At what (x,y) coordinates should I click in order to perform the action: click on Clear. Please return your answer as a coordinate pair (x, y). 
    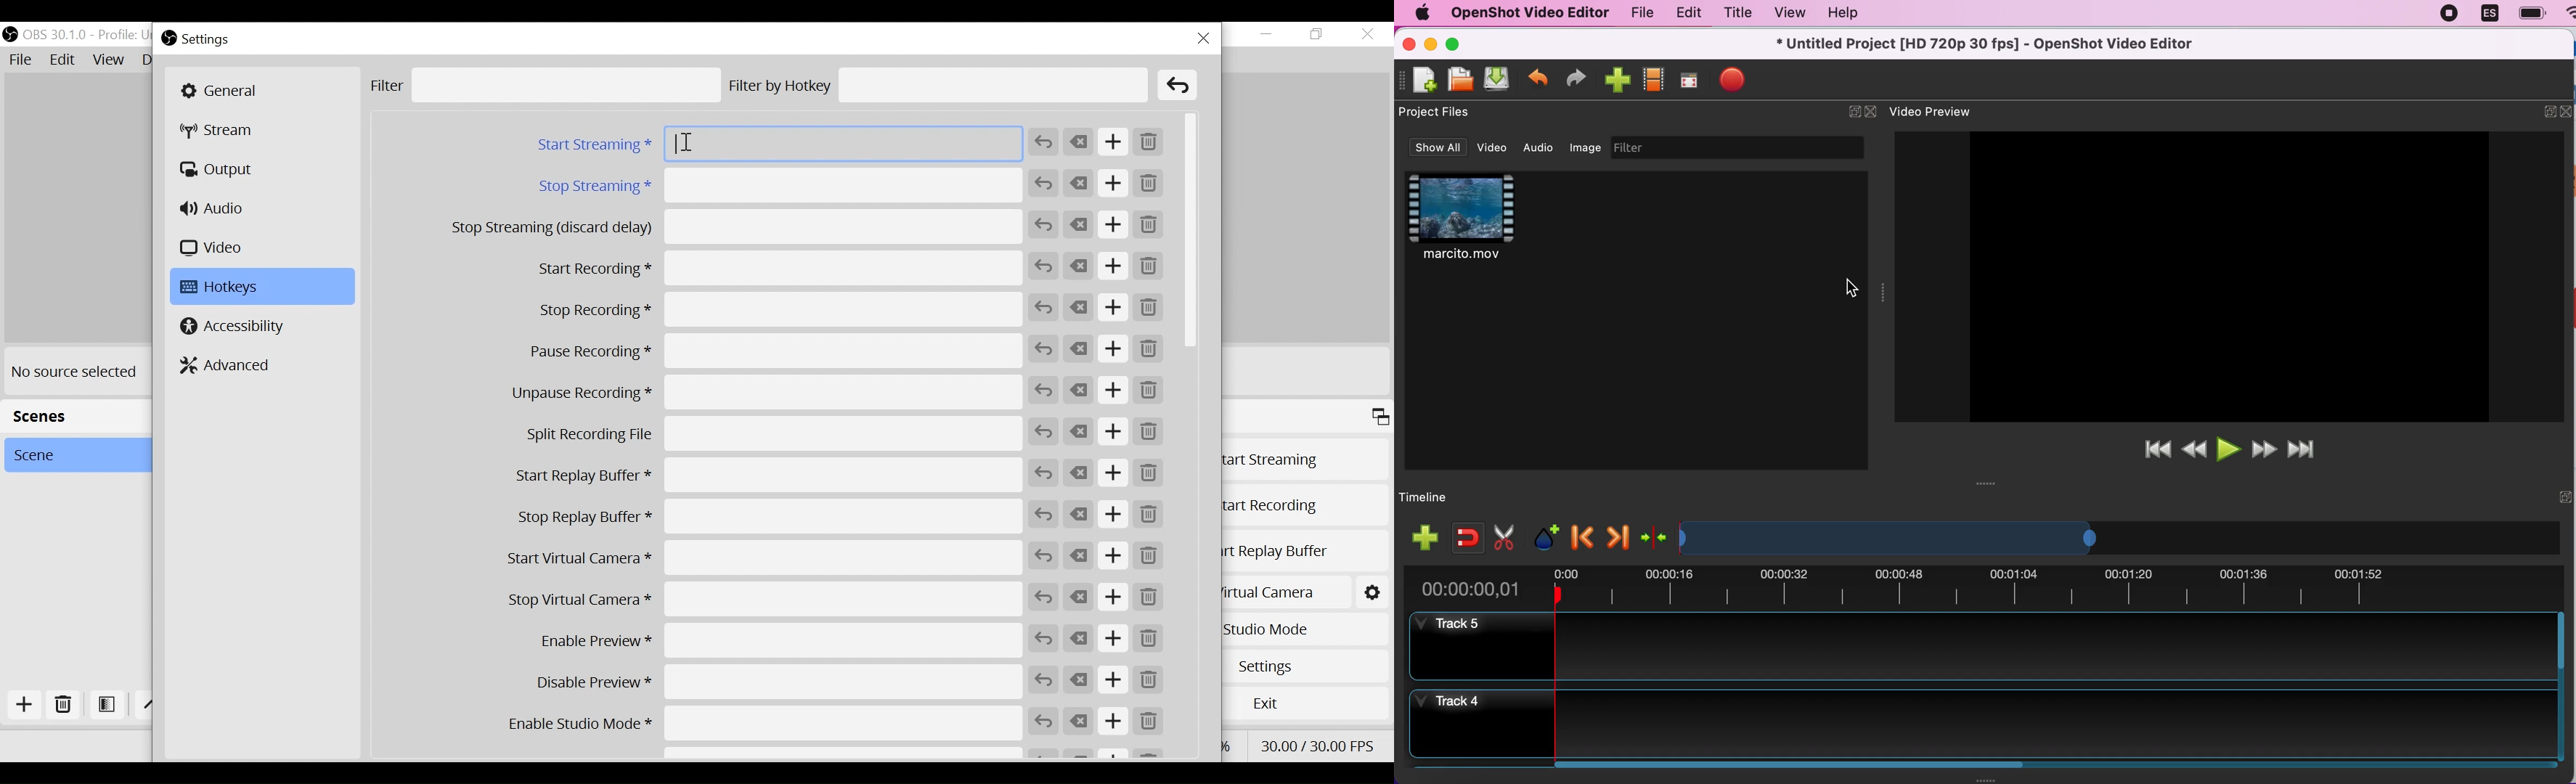
    Looking at the image, I should click on (1079, 142).